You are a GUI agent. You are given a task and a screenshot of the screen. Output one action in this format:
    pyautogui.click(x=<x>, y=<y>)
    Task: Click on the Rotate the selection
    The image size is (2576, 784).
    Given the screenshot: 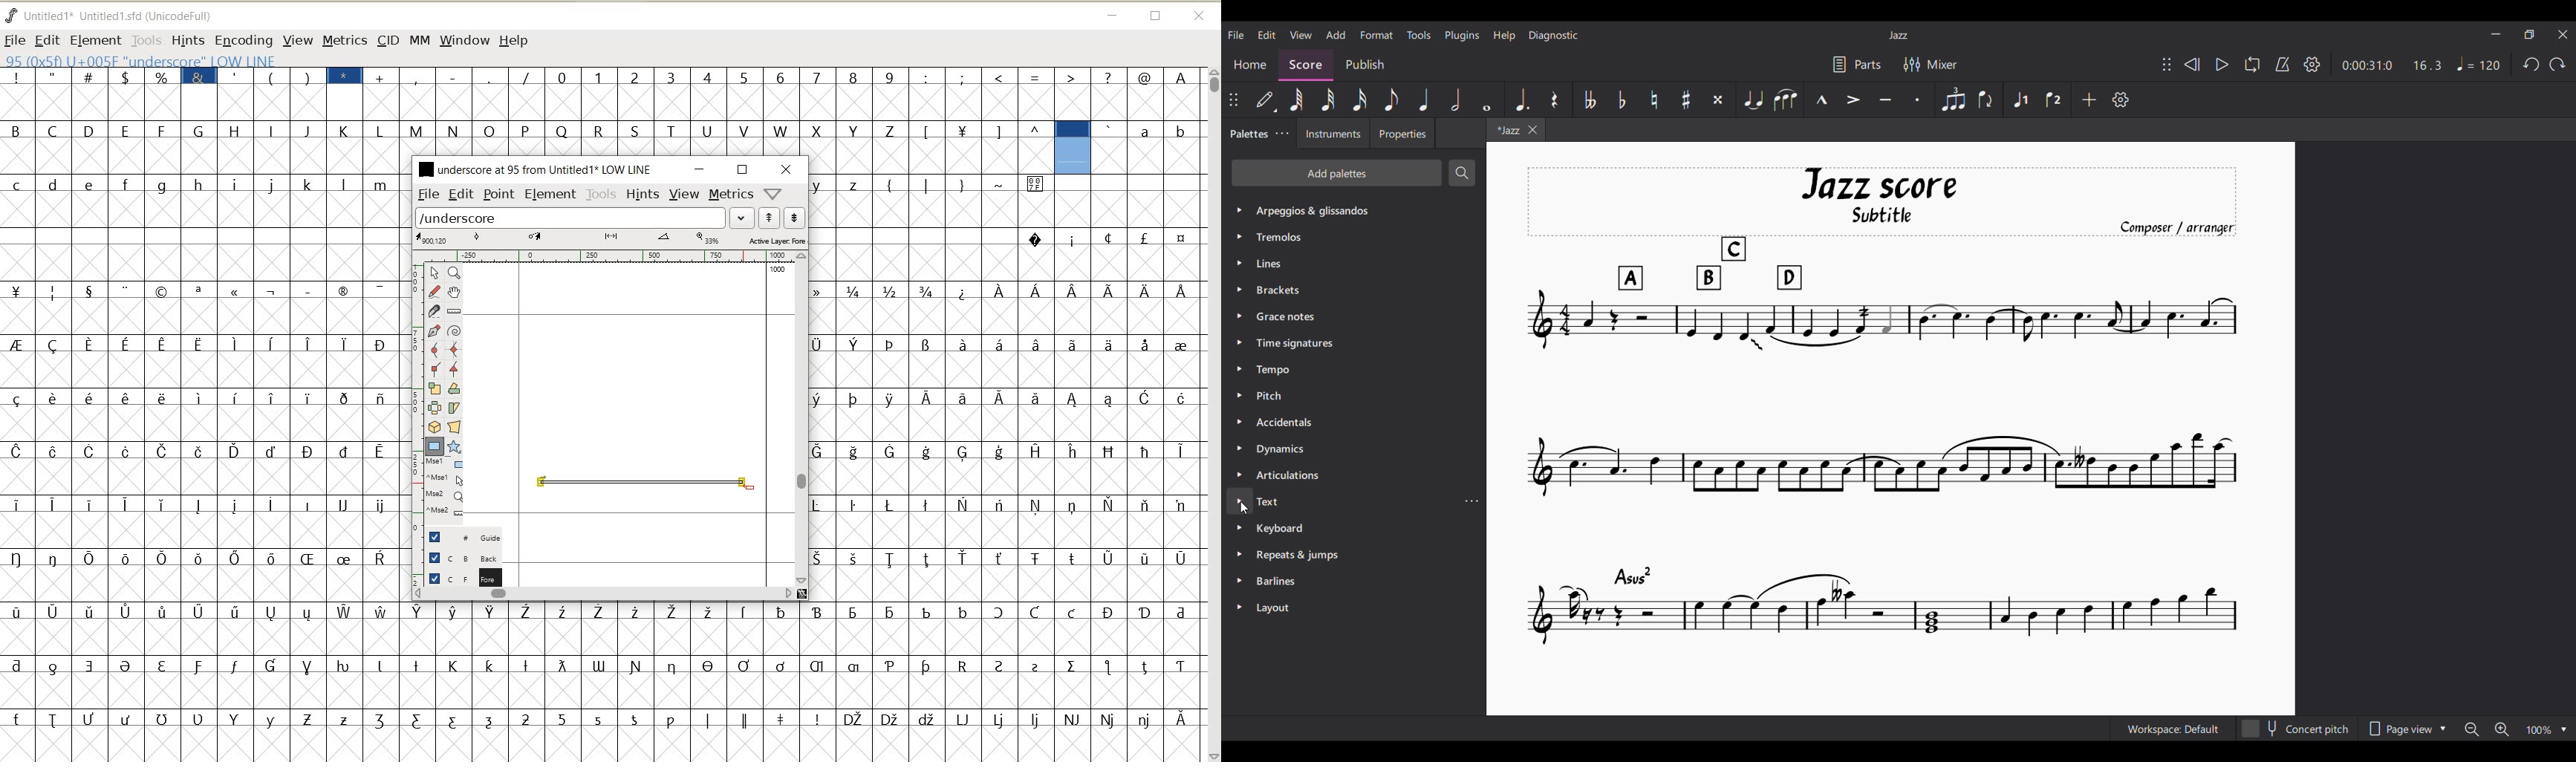 What is the action you would take?
    pyautogui.click(x=455, y=388)
    